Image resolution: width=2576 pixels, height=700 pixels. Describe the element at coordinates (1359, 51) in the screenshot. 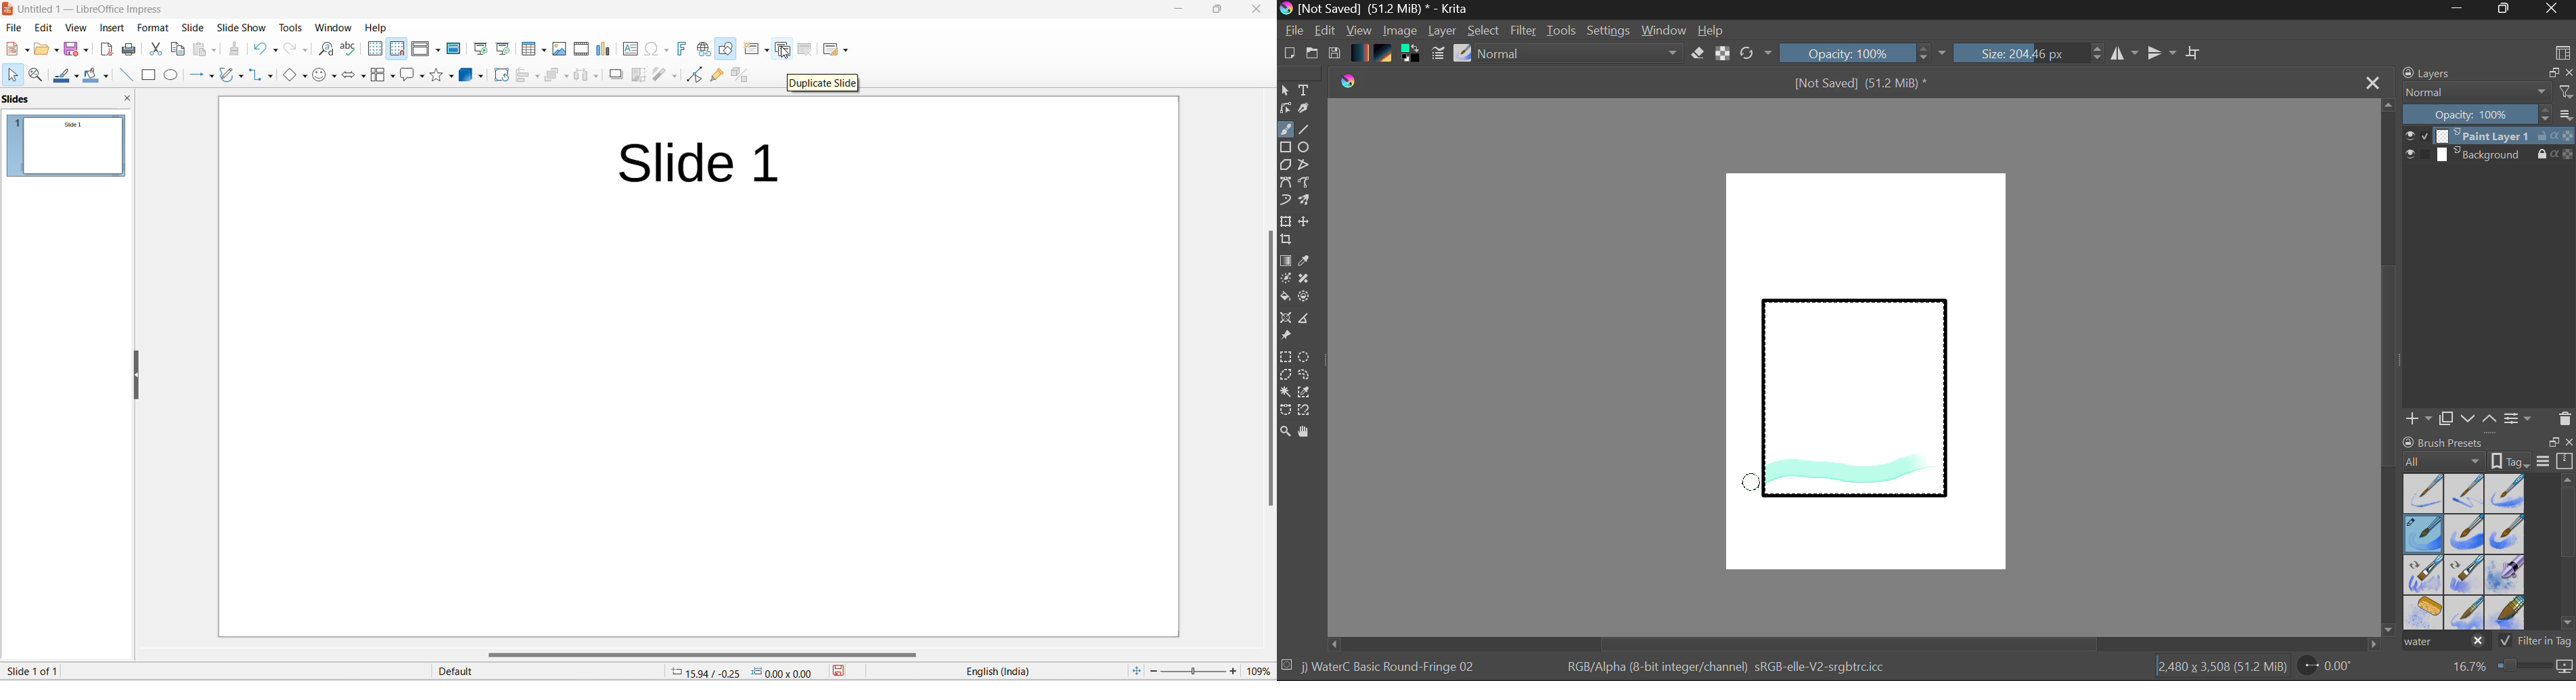

I see `Gradient` at that location.